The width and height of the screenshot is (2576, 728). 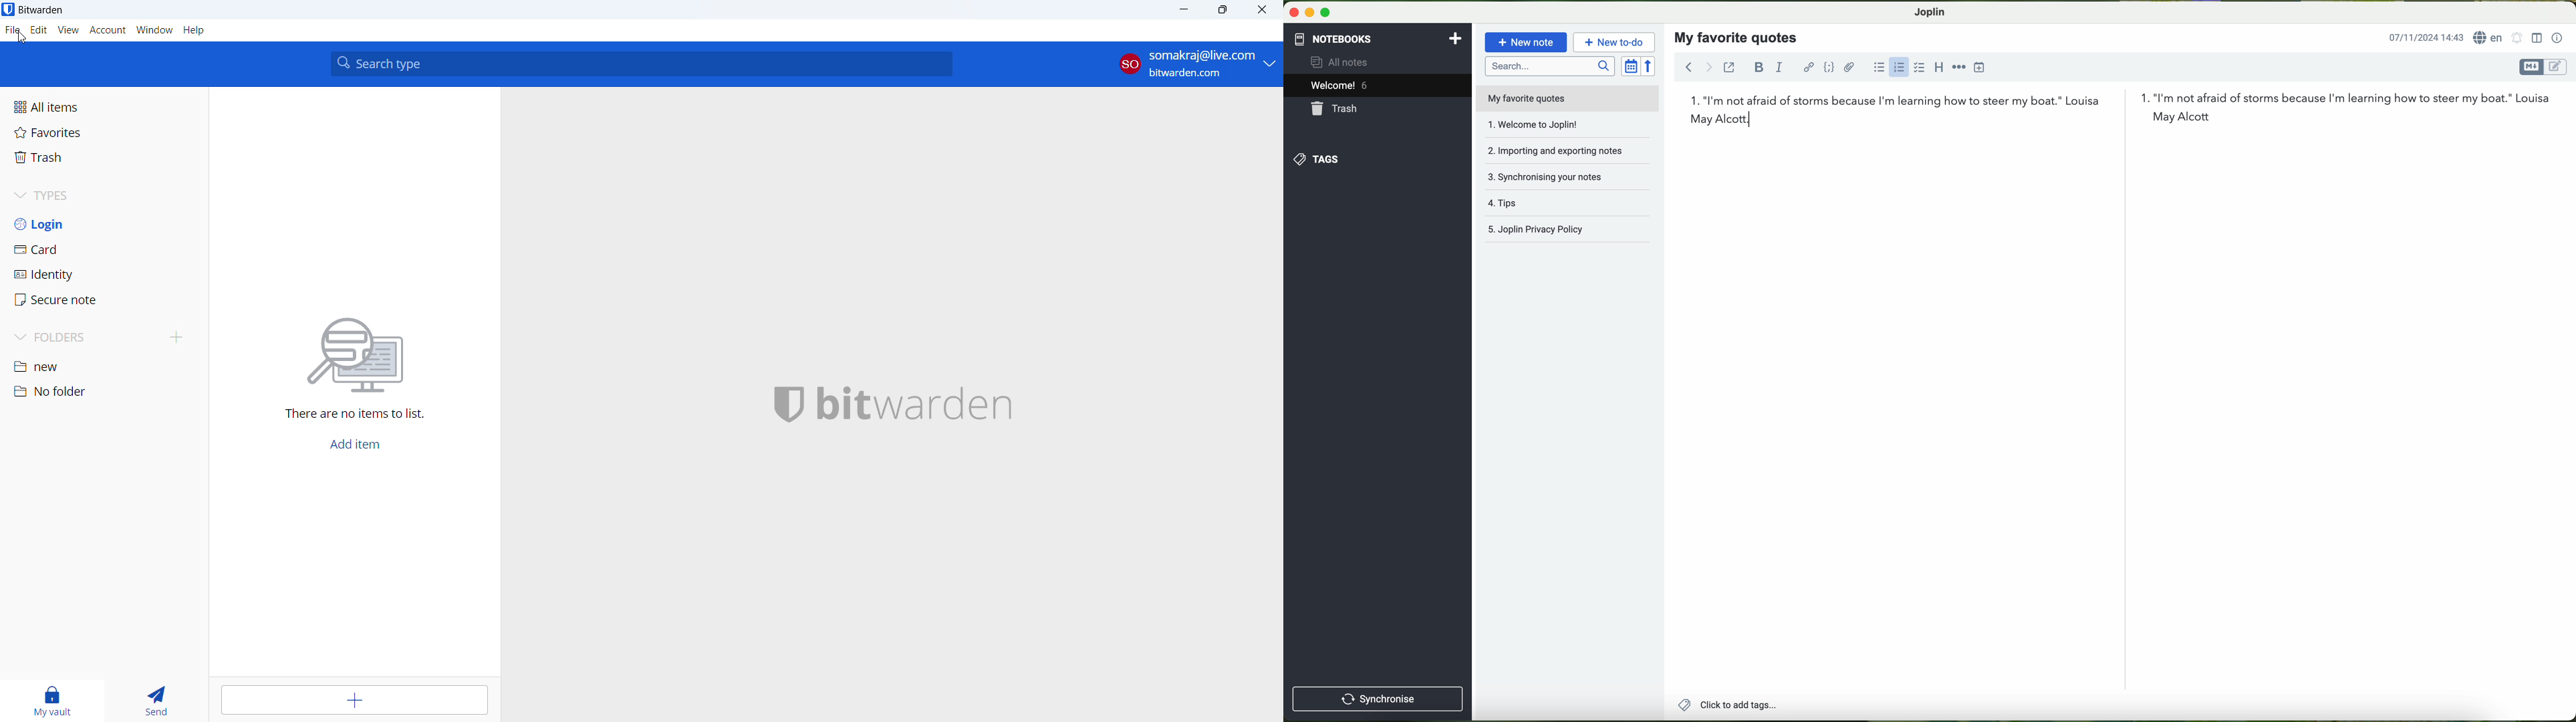 What do you see at coordinates (1557, 125) in the screenshot?
I see `welcome to joplin` at bounding box center [1557, 125].